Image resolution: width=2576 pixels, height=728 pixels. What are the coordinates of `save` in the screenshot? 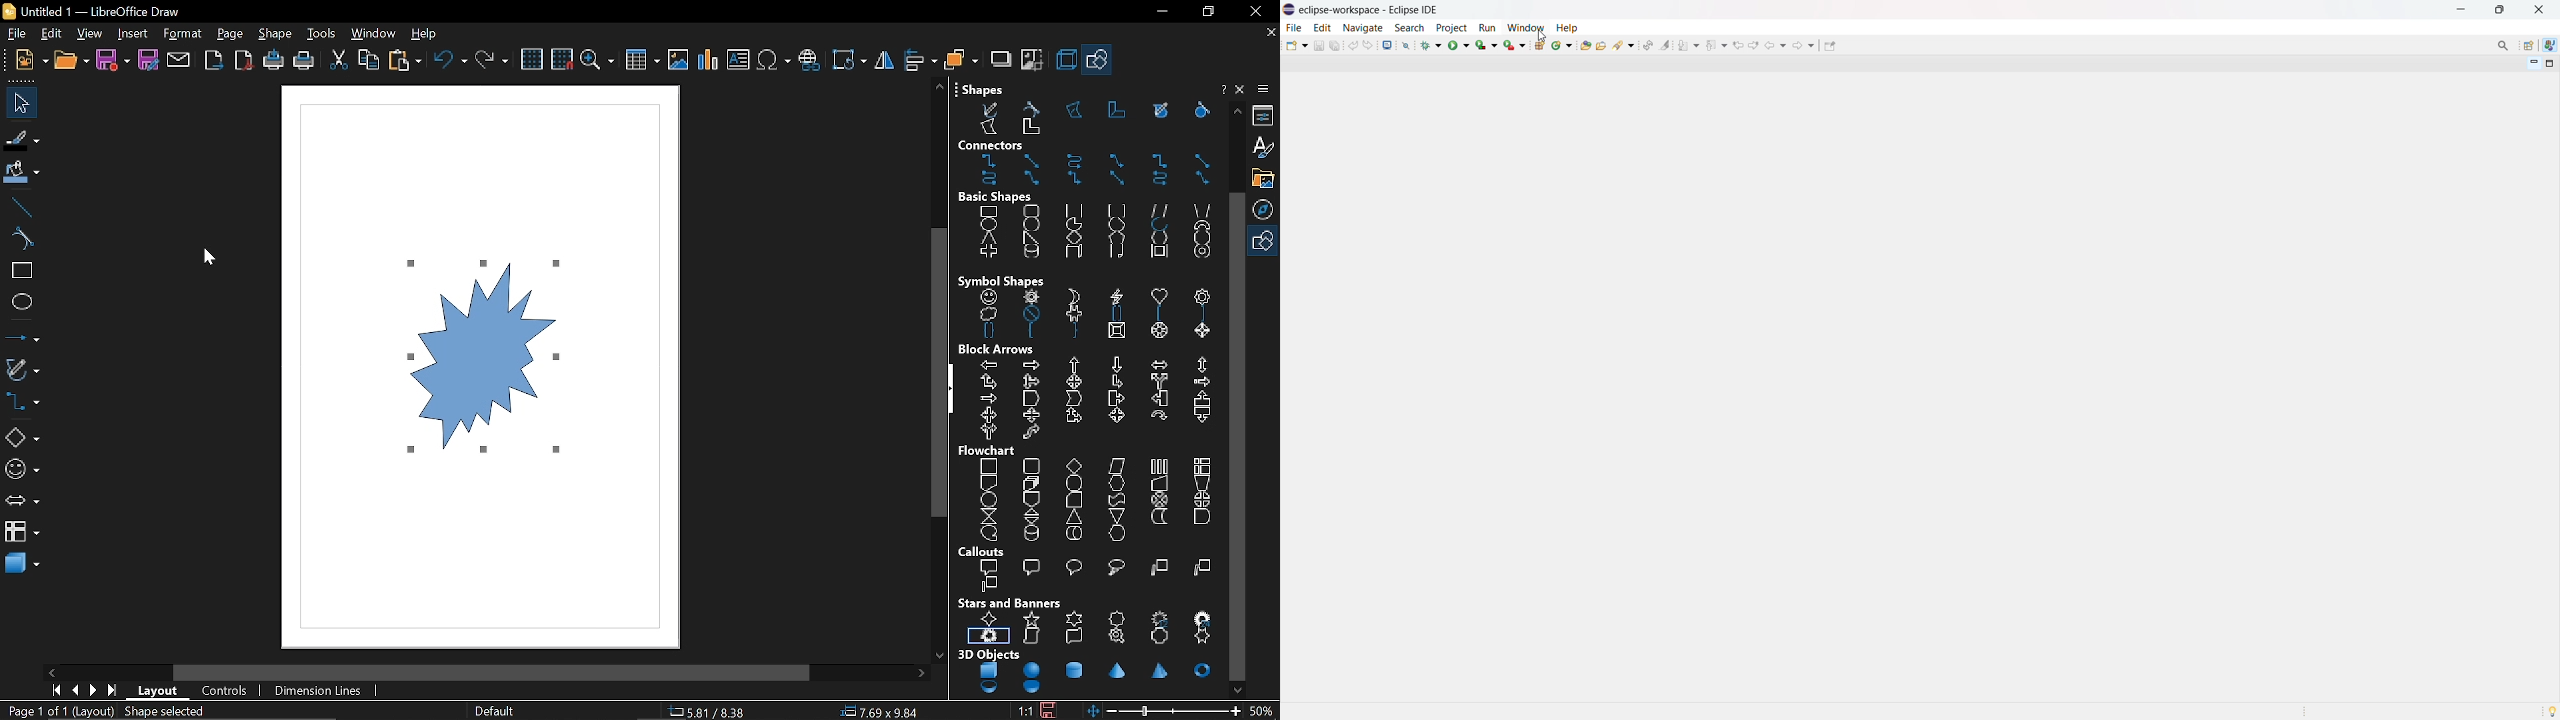 It's located at (114, 59).